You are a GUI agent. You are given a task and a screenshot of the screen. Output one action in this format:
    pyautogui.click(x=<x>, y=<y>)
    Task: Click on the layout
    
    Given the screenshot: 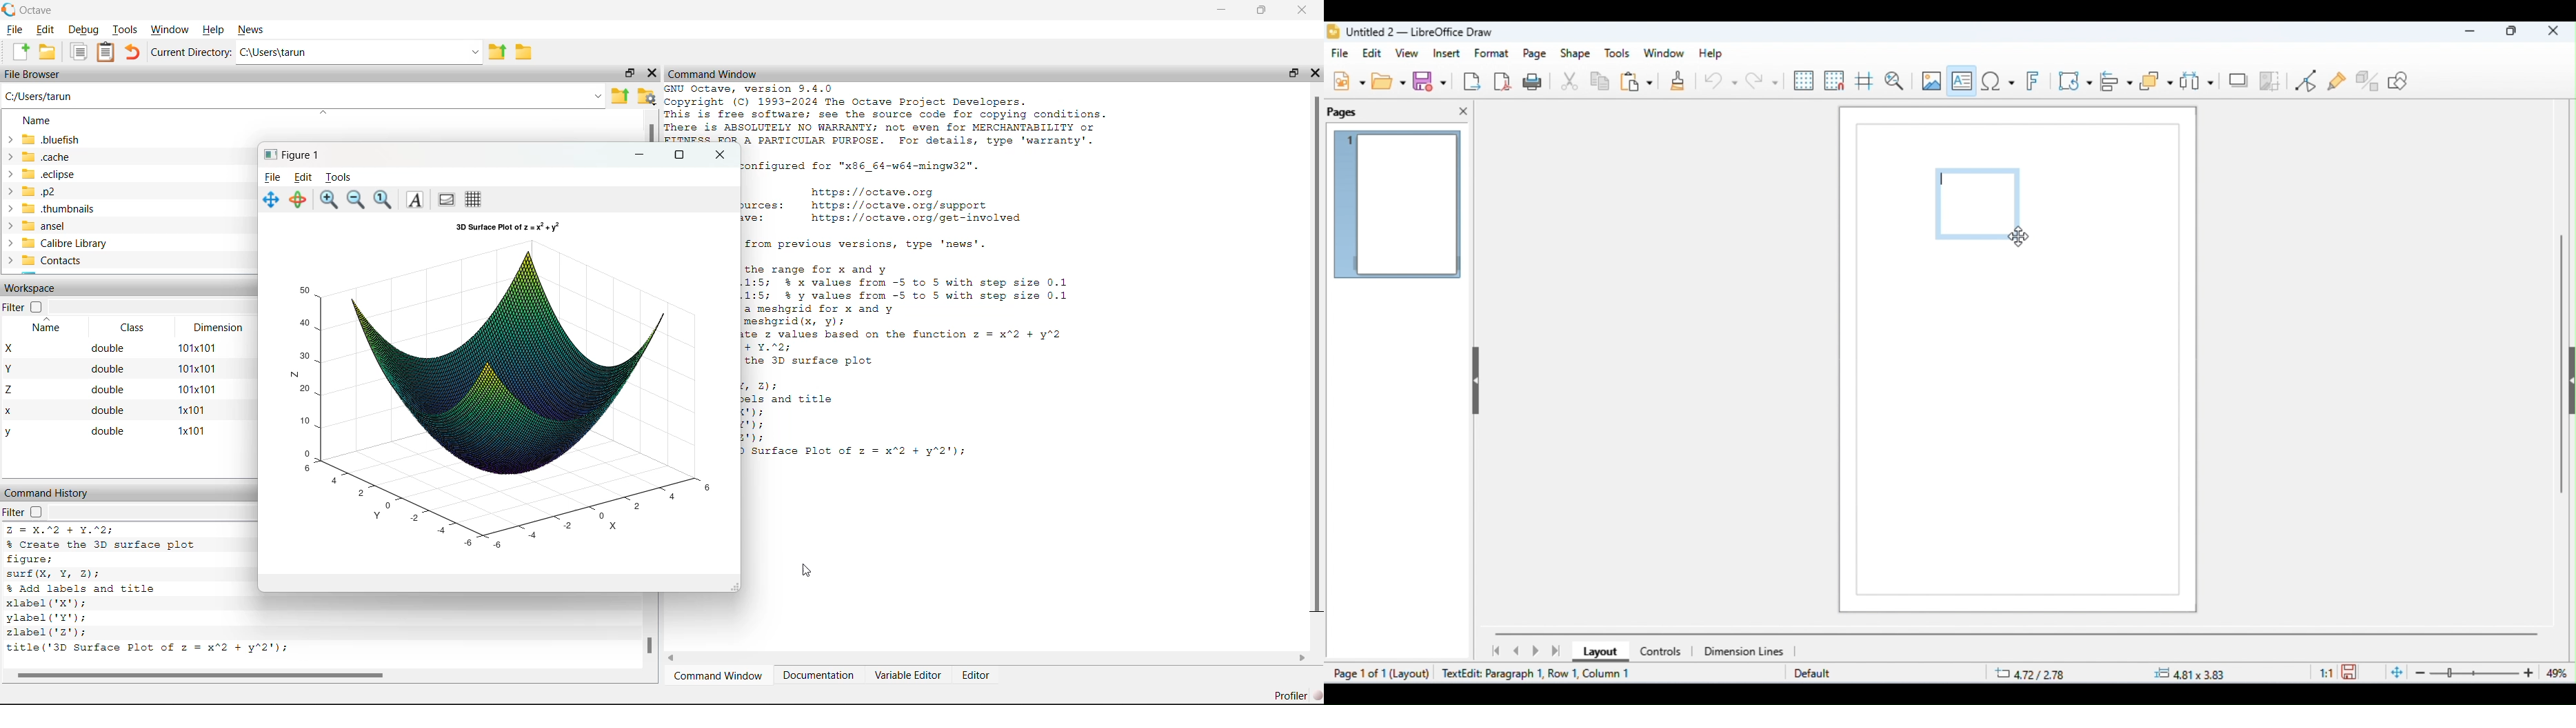 What is the action you would take?
    pyautogui.click(x=1415, y=674)
    